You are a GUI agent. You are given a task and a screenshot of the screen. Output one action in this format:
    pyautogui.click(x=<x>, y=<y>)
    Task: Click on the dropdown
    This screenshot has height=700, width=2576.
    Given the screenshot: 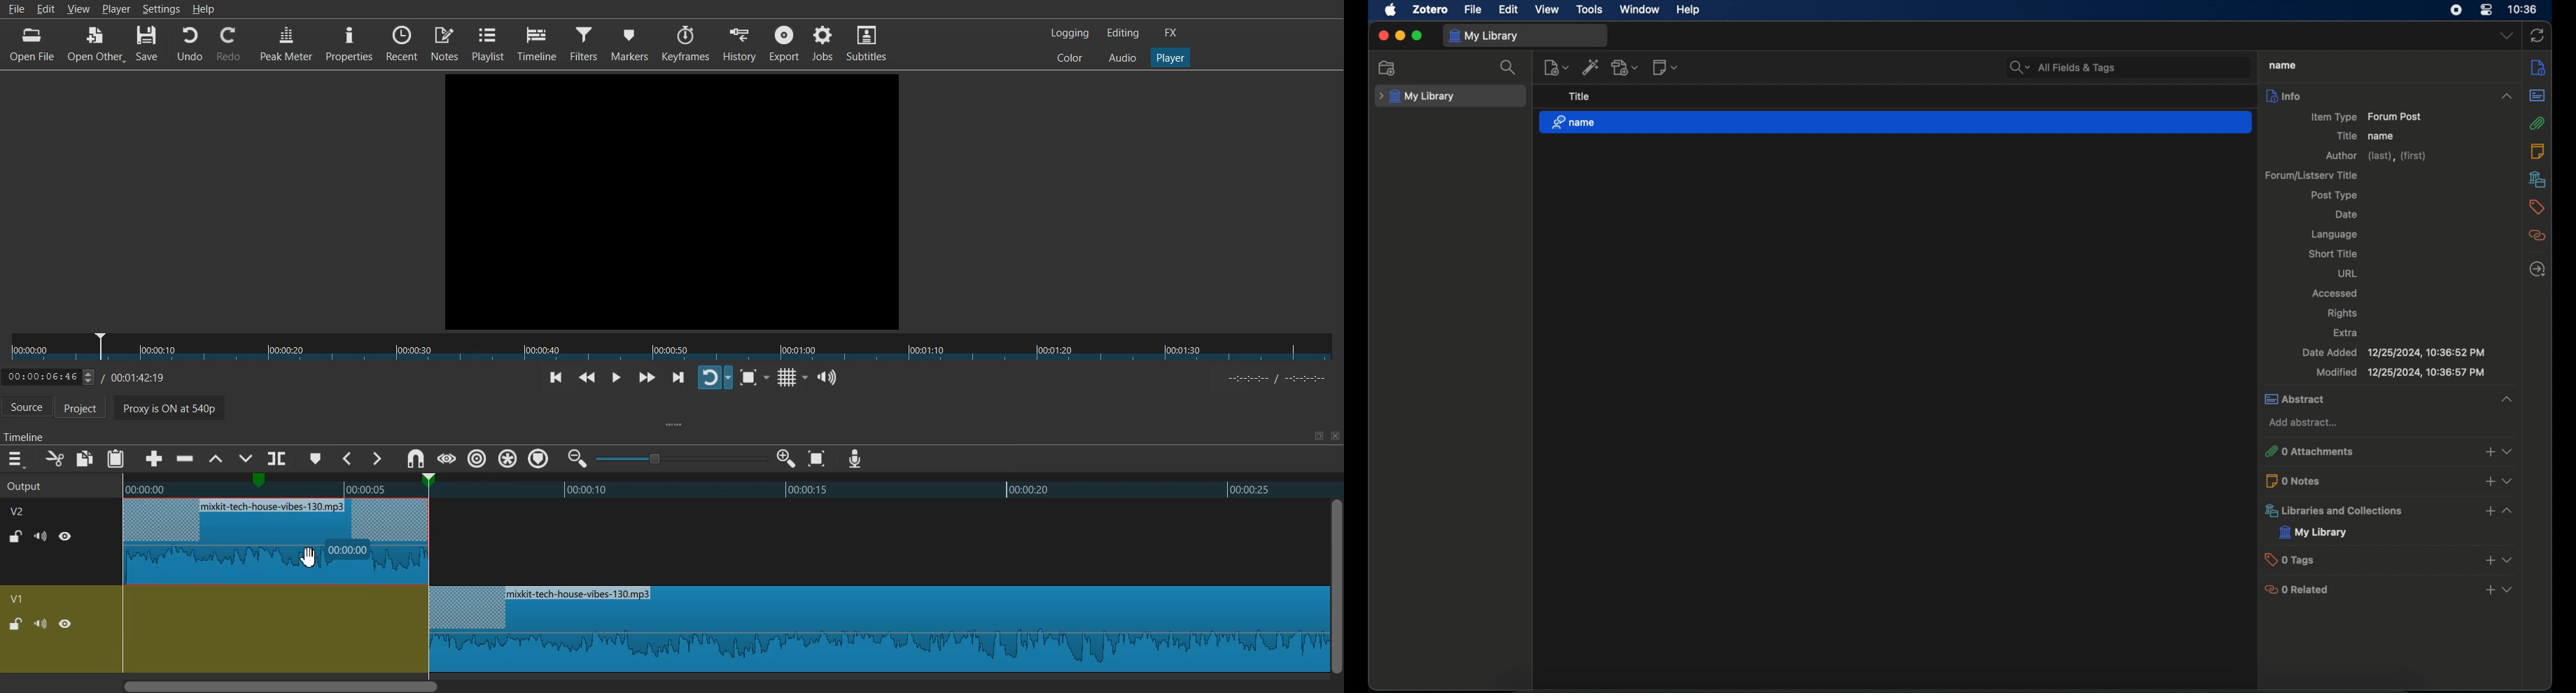 What is the action you would take?
    pyautogui.click(x=2505, y=36)
    